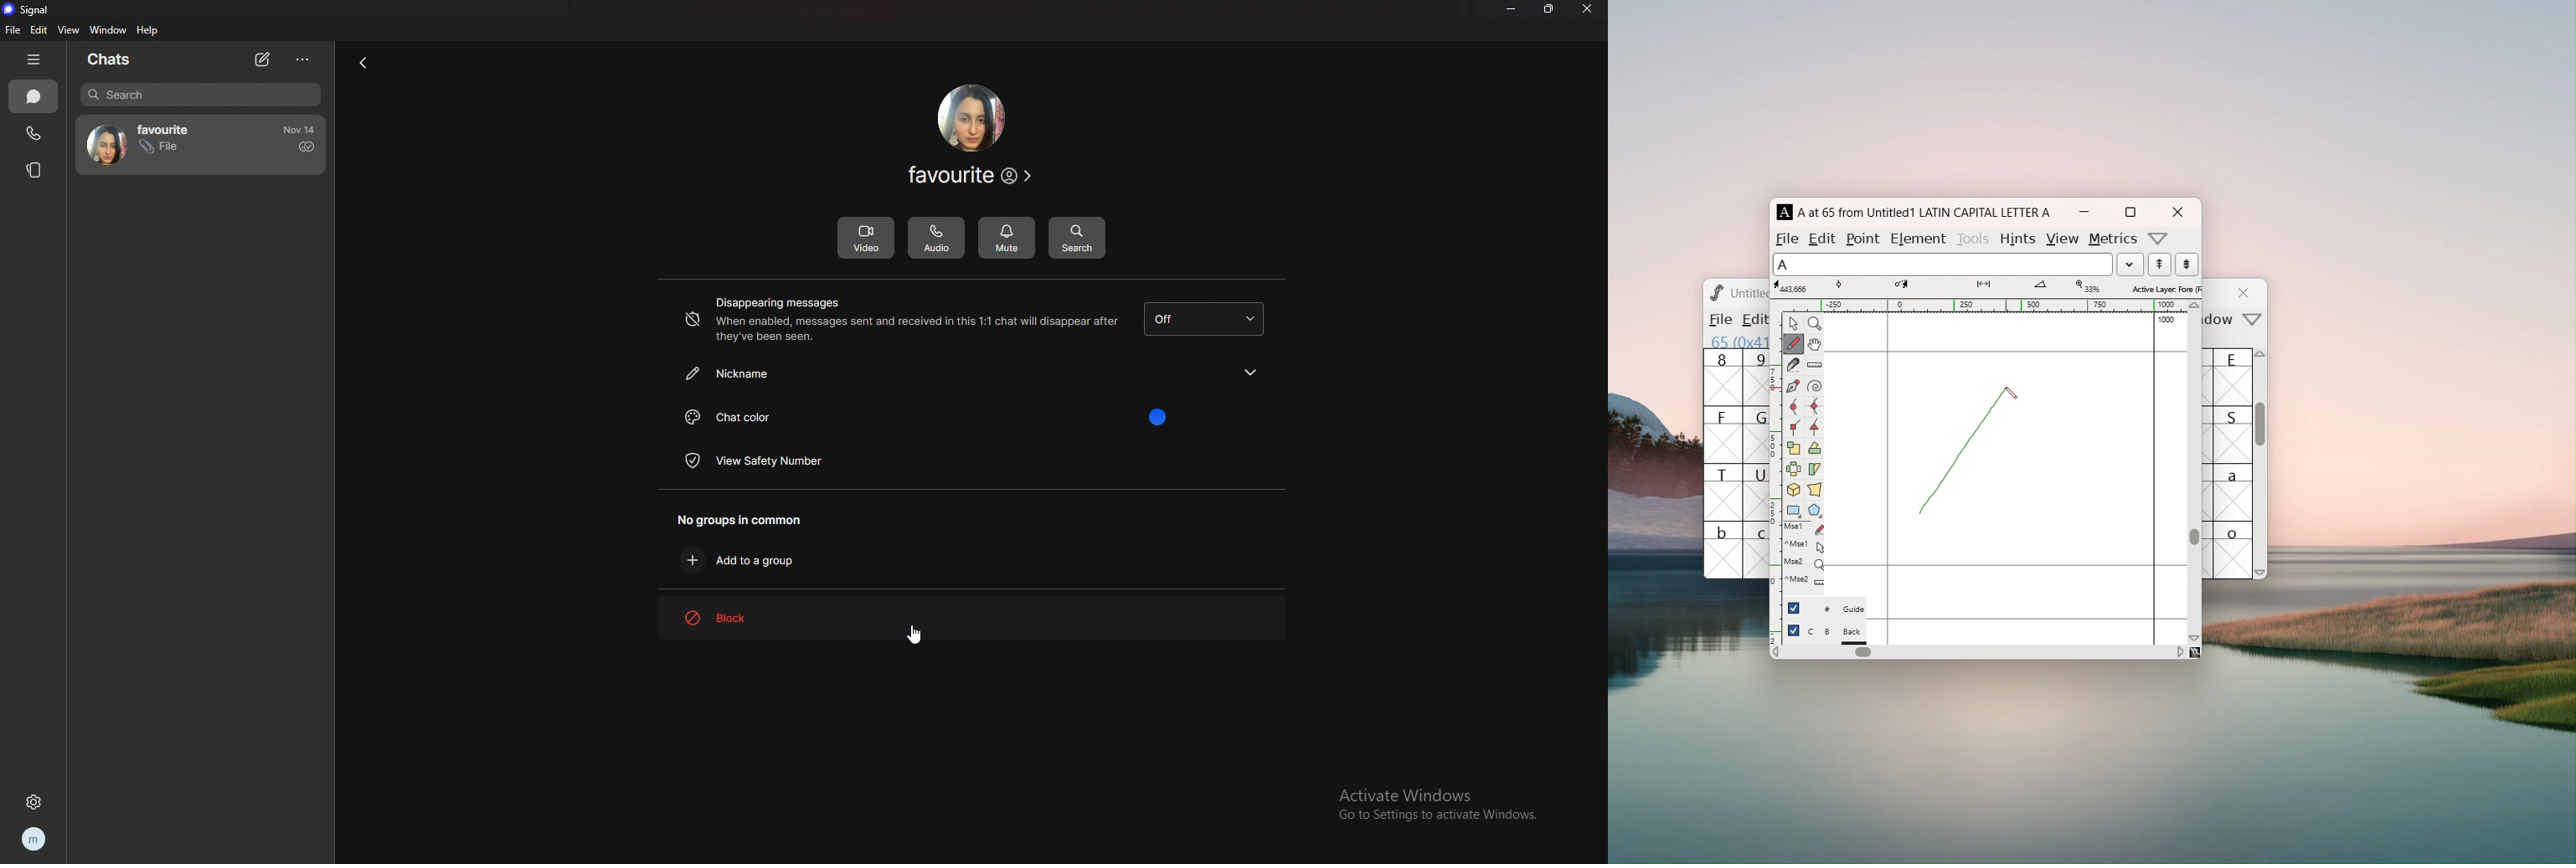  Describe the element at coordinates (2006, 566) in the screenshot. I see `baseline` at that location.